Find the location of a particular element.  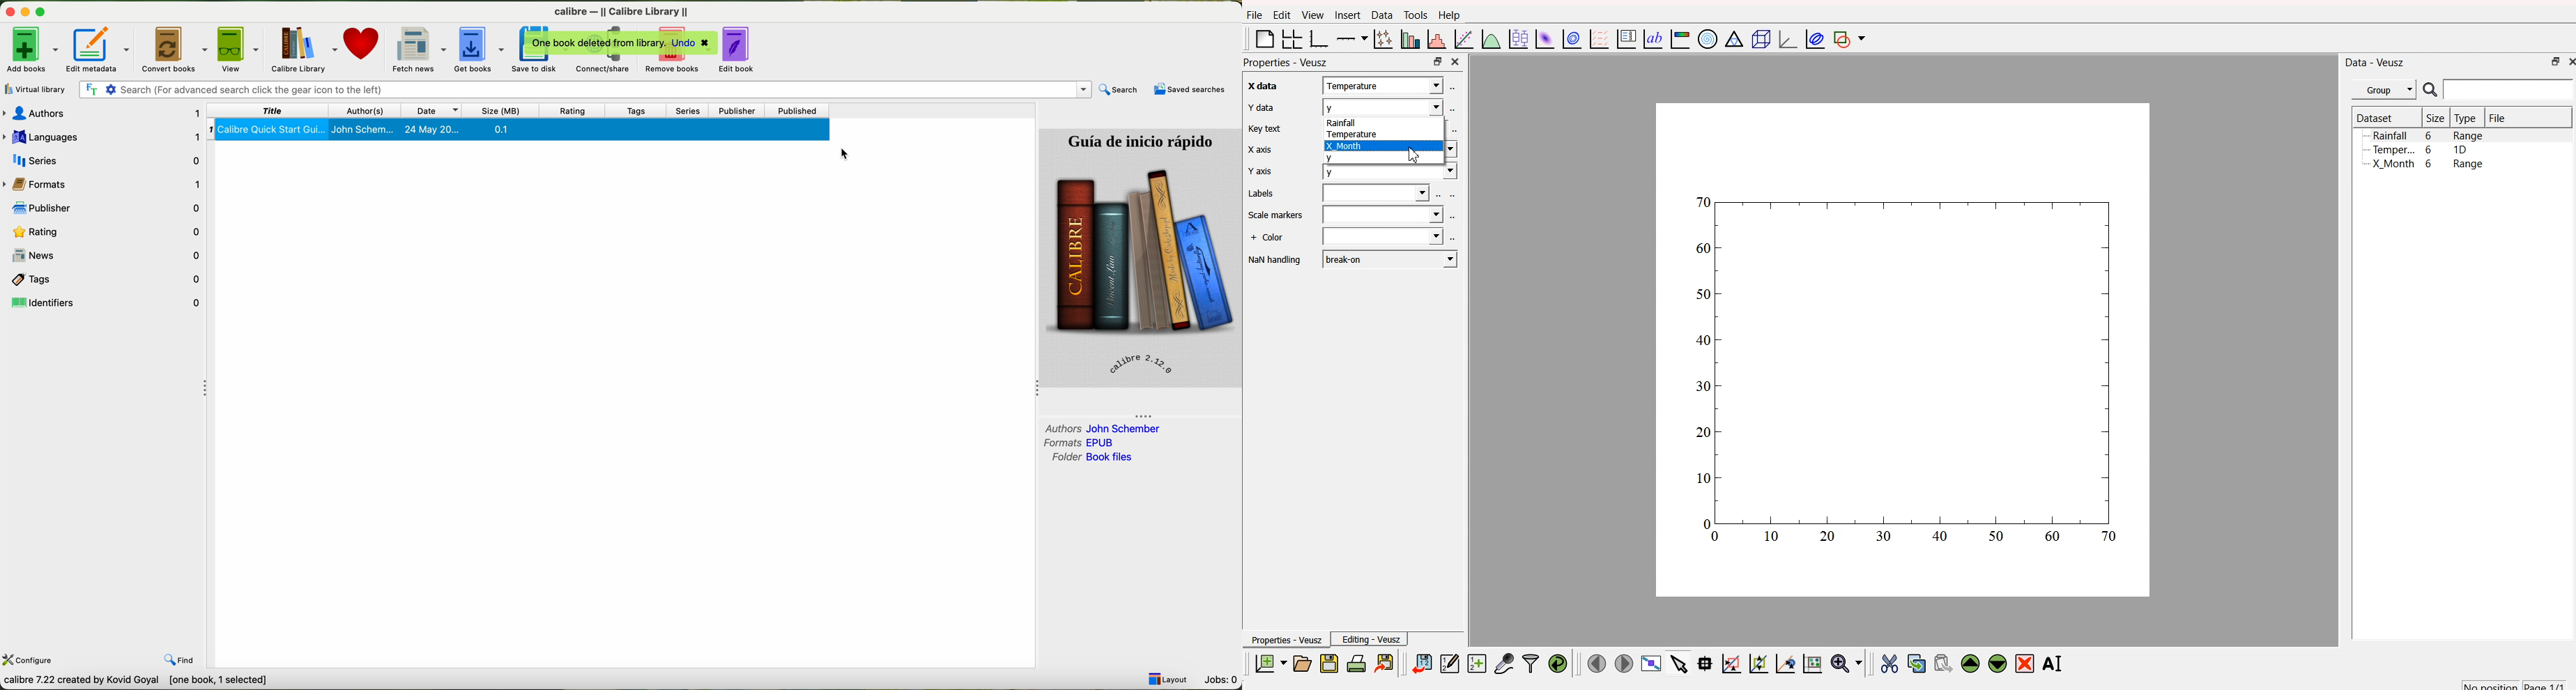

get books is located at coordinates (477, 49).